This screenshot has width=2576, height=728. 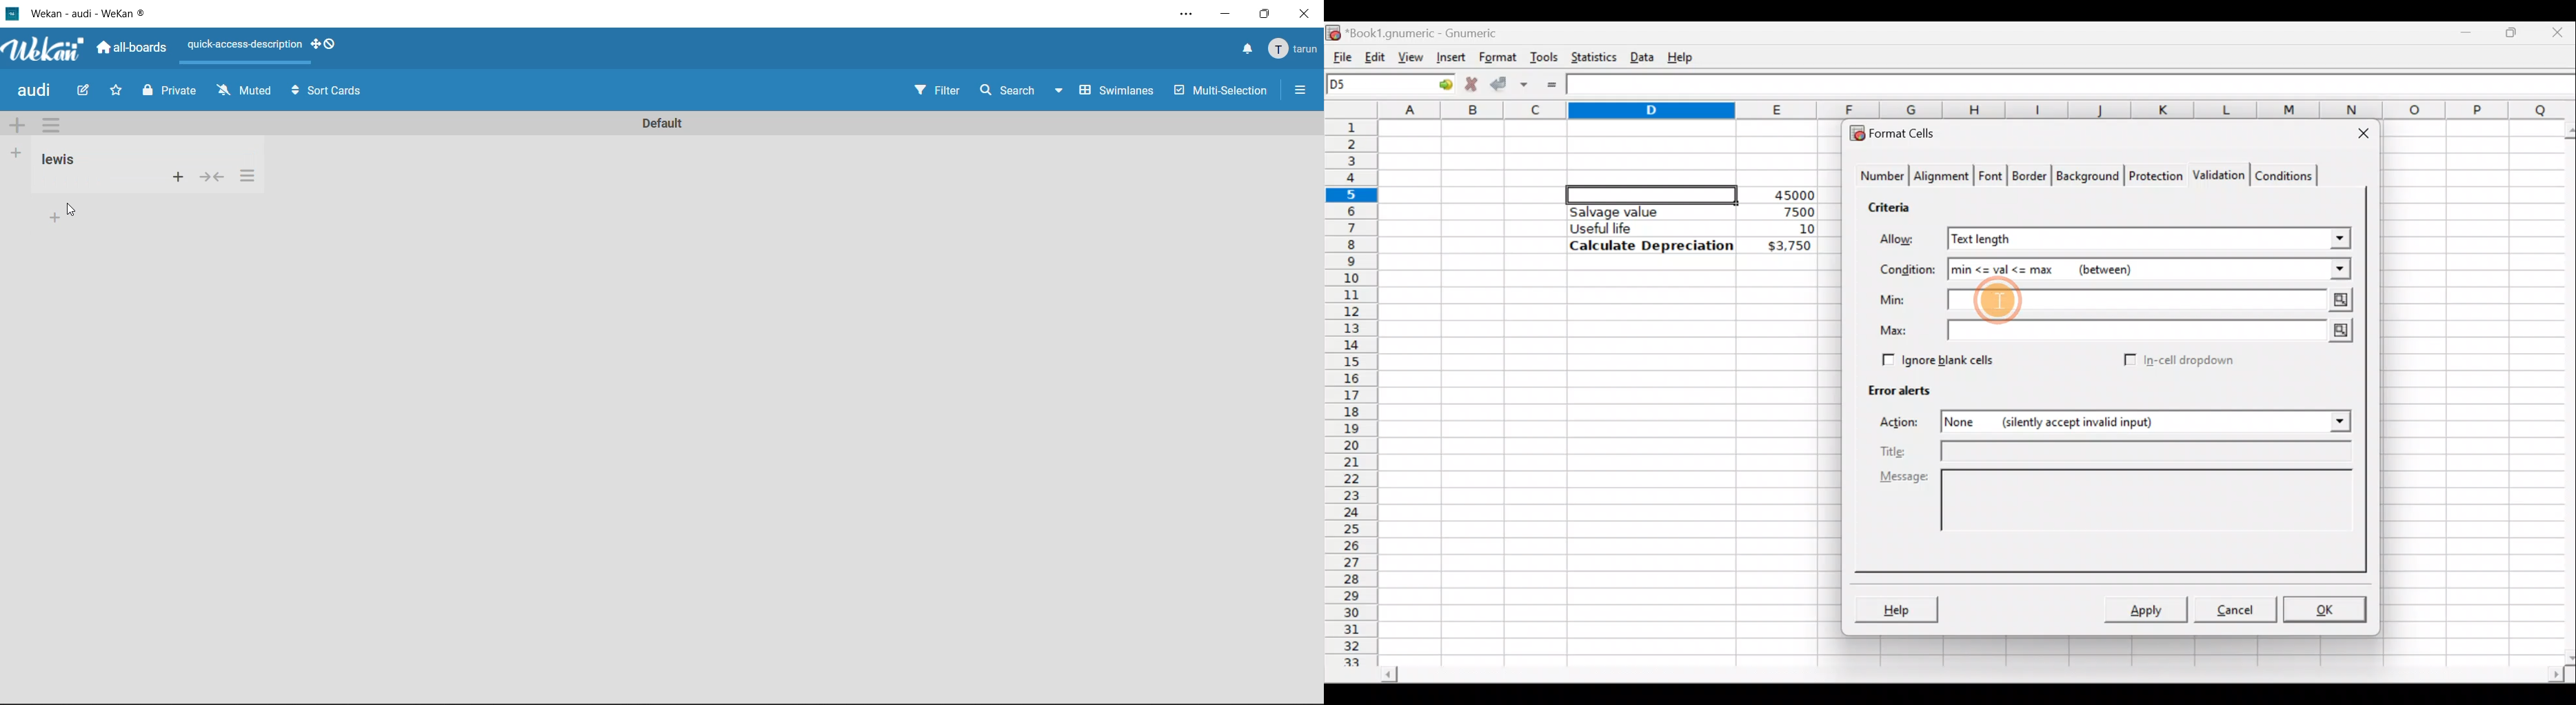 What do you see at coordinates (1907, 424) in the screenshot?
I see `Action` at bounding box center [1907, 424].